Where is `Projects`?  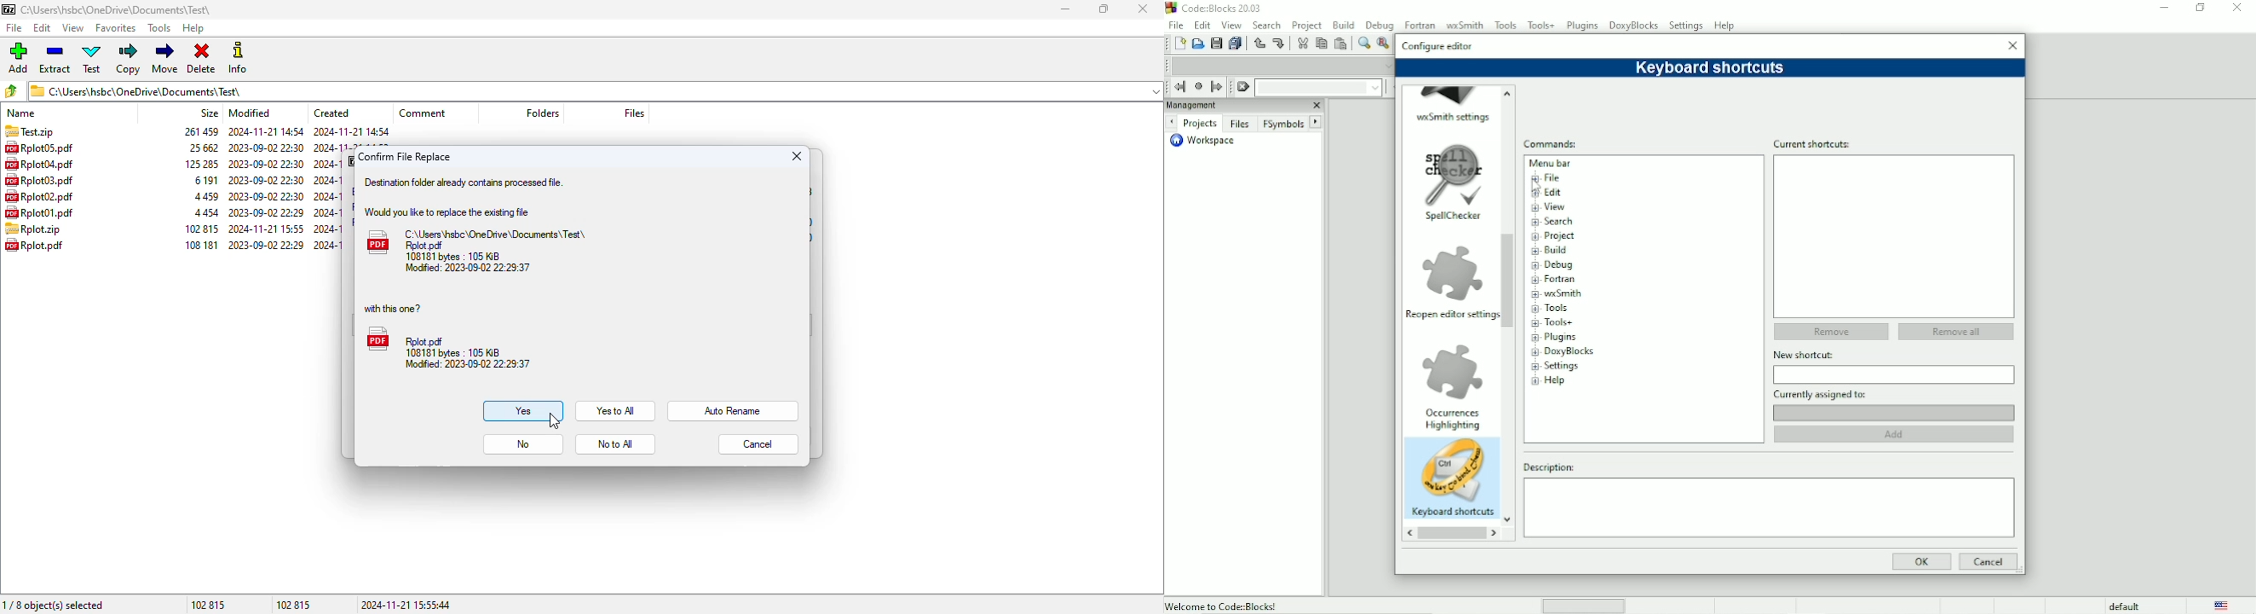 Projects is located at coordinates (1199, 123).